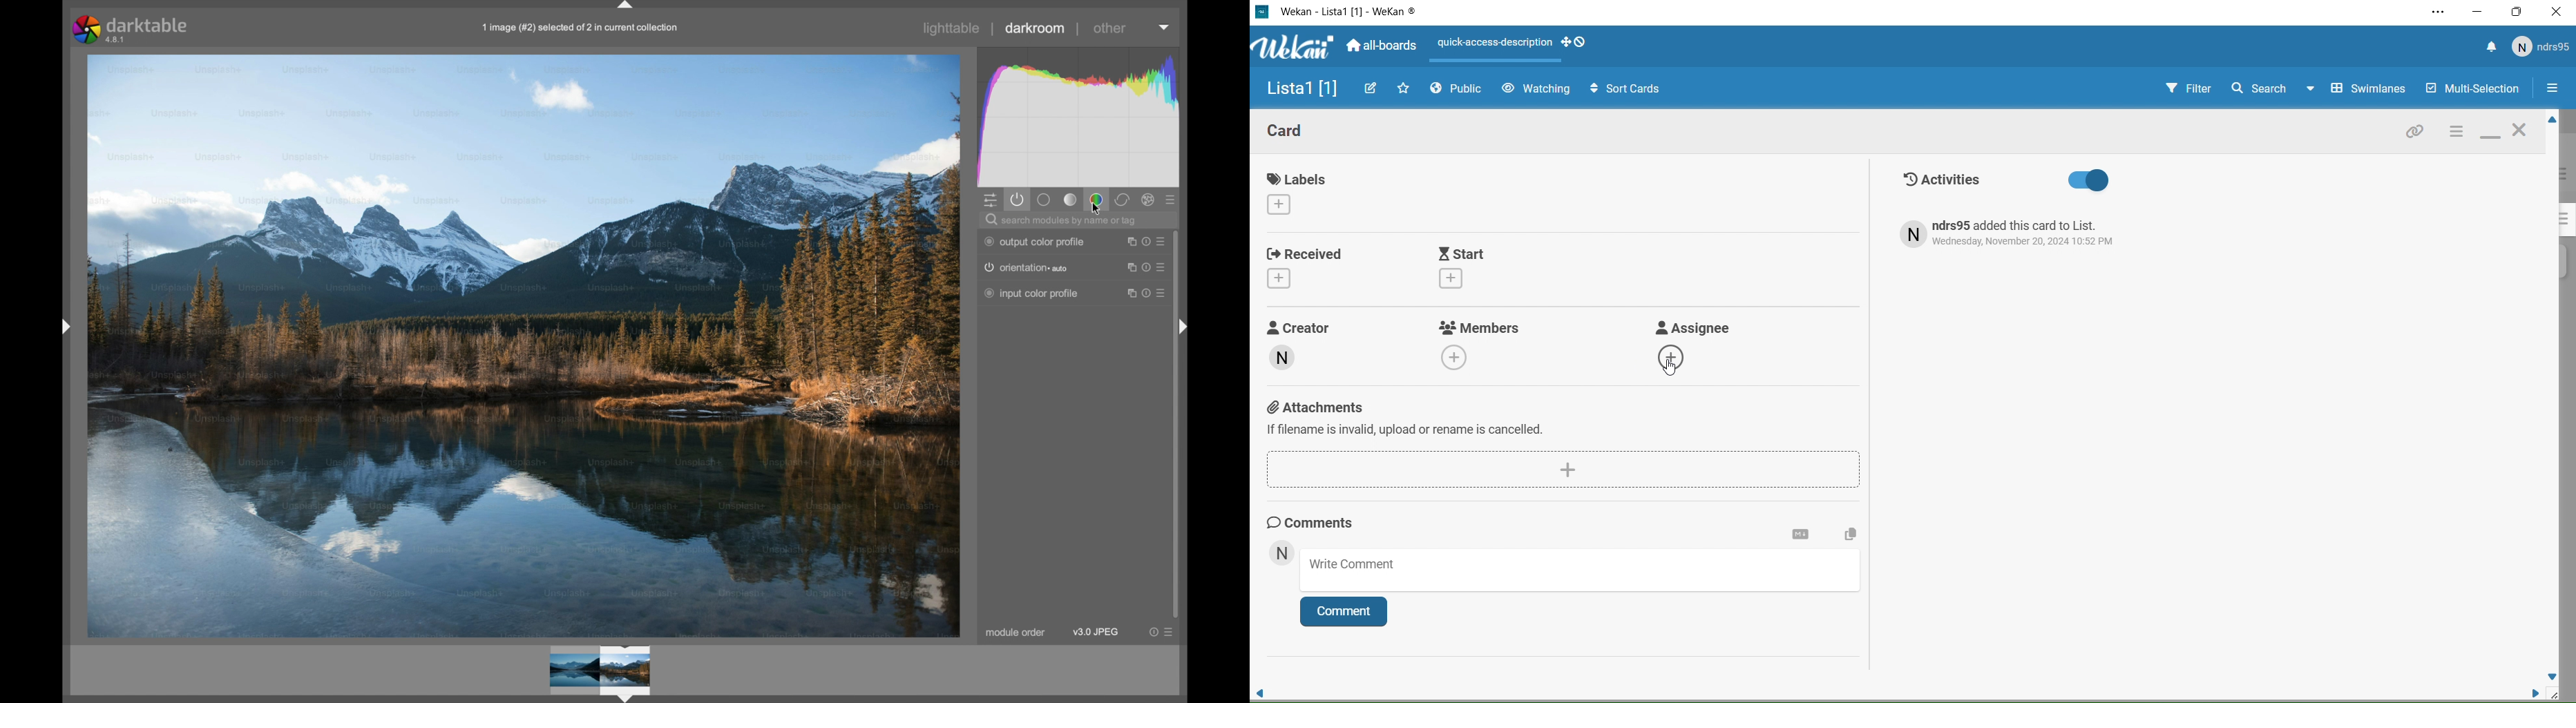 Image resolution: width=2576 pixels, height=728 pixels. Describe the element at coordinates (2471, 90) in the screenshot. I see `Multi Selection` at that location.